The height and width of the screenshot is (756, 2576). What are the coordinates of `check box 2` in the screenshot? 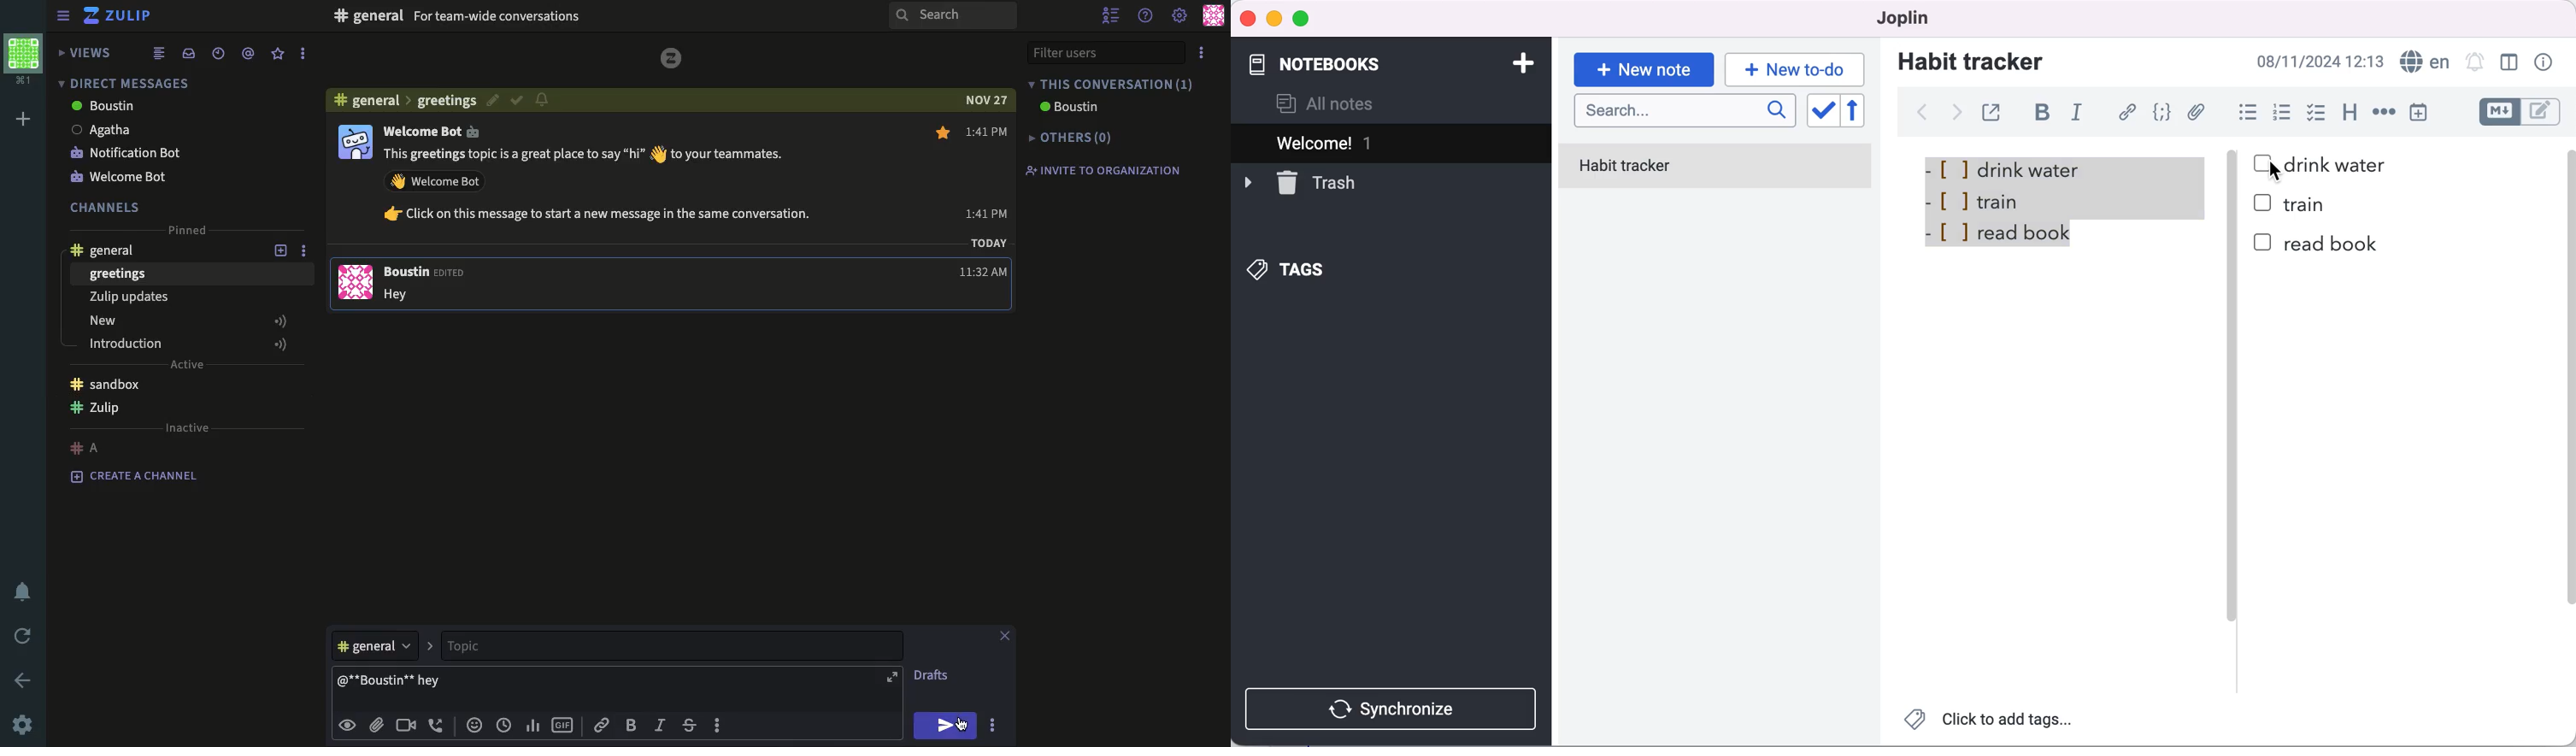 It's located at (2264, 203).